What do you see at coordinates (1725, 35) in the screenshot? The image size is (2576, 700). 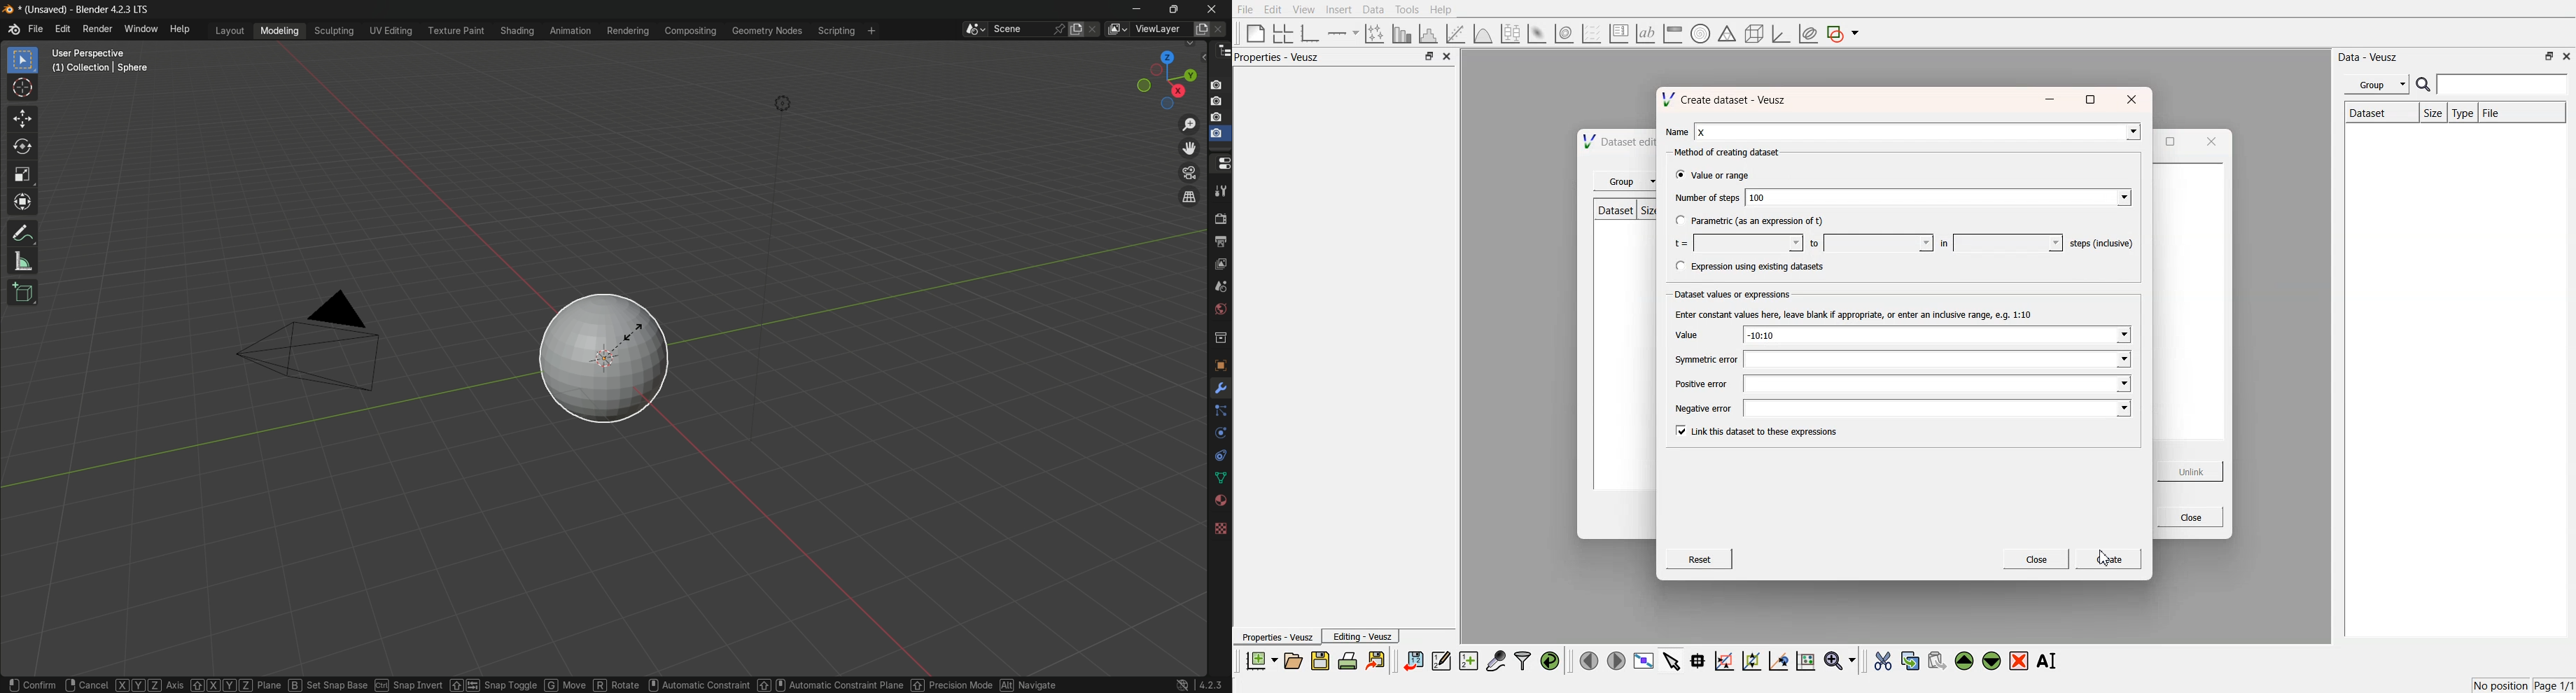 I see `ternary shapes` at bounding box center [1725, 35].